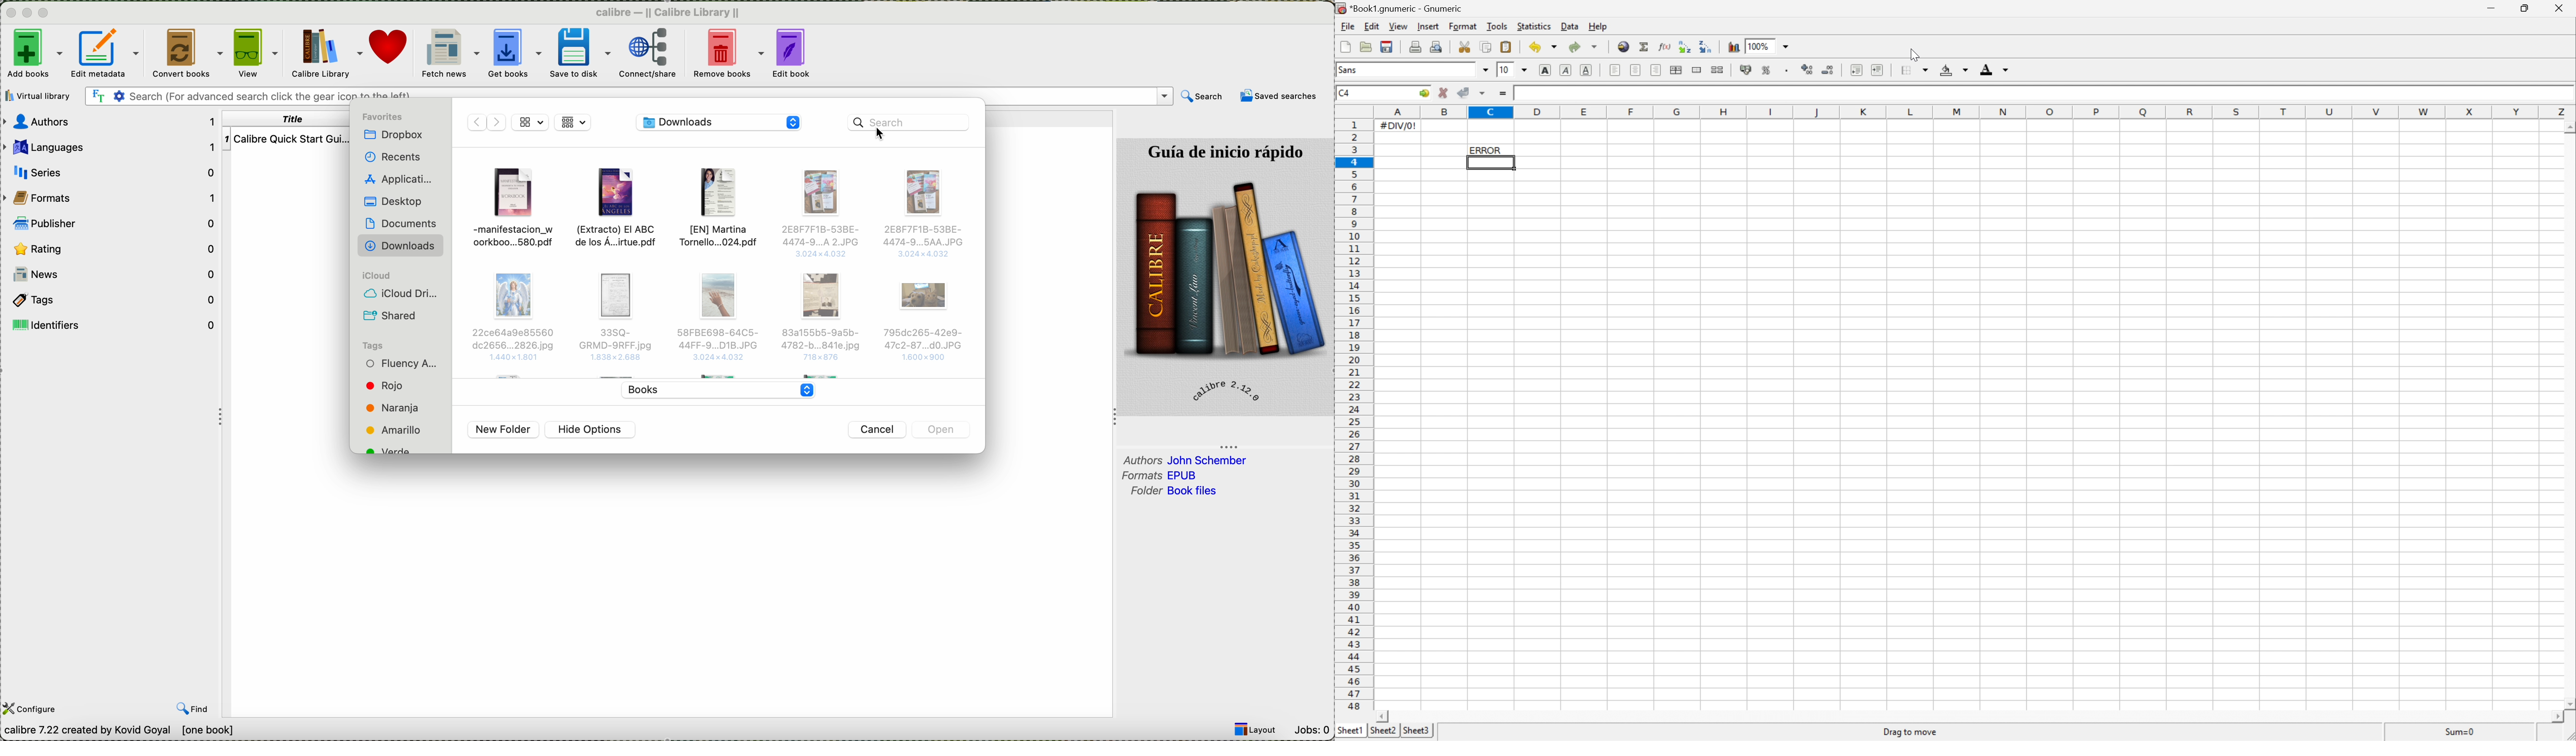 The height and width of the screenshot is (756, 2576). Describe the element at coordinates (288, 119) in the screenshot. I see `title` at that location.